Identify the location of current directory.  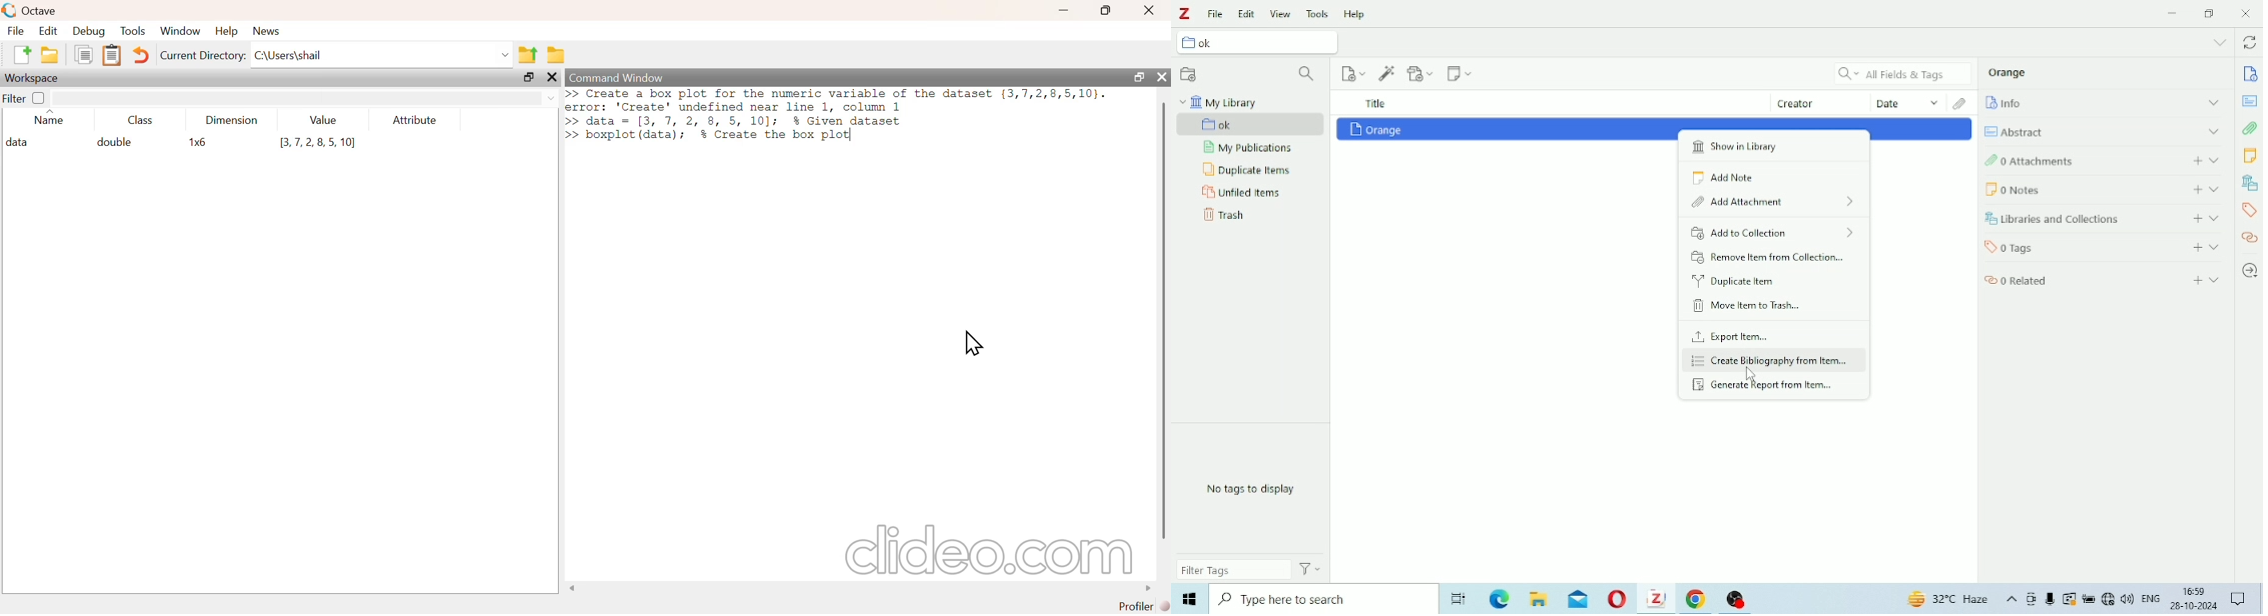
(204, 56).